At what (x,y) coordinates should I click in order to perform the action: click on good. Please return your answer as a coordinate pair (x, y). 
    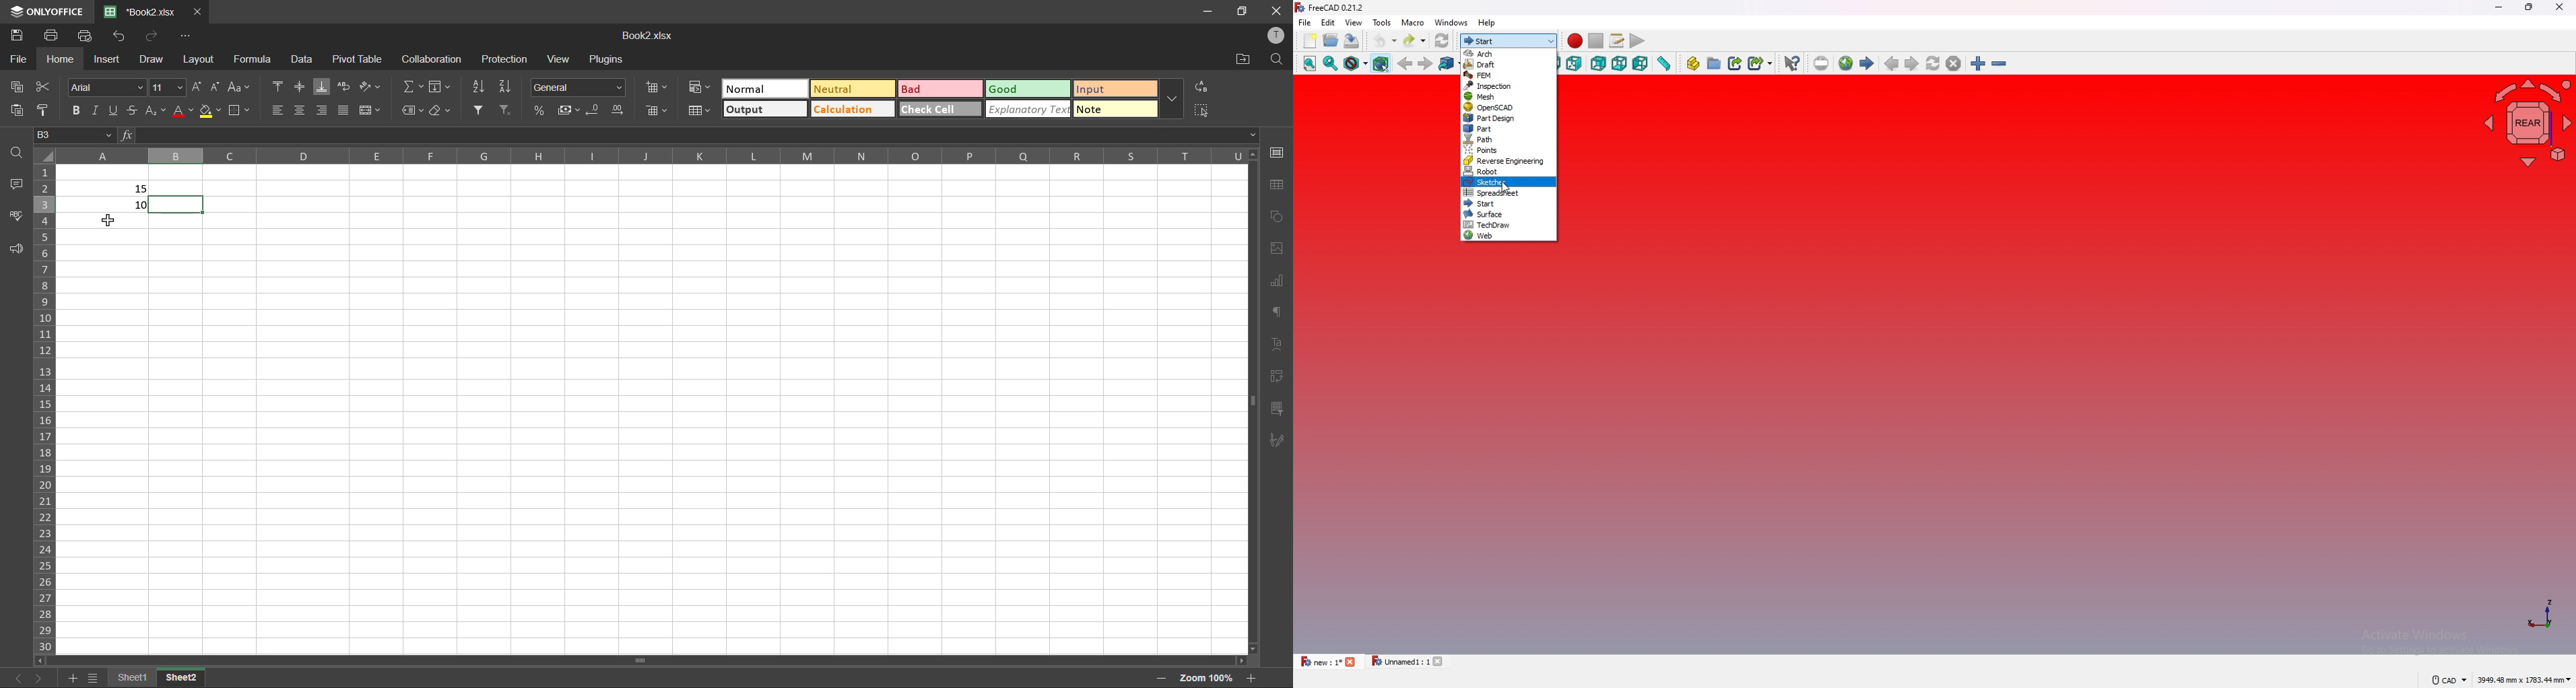
    Looking at the image, I should click on (1028, 88).